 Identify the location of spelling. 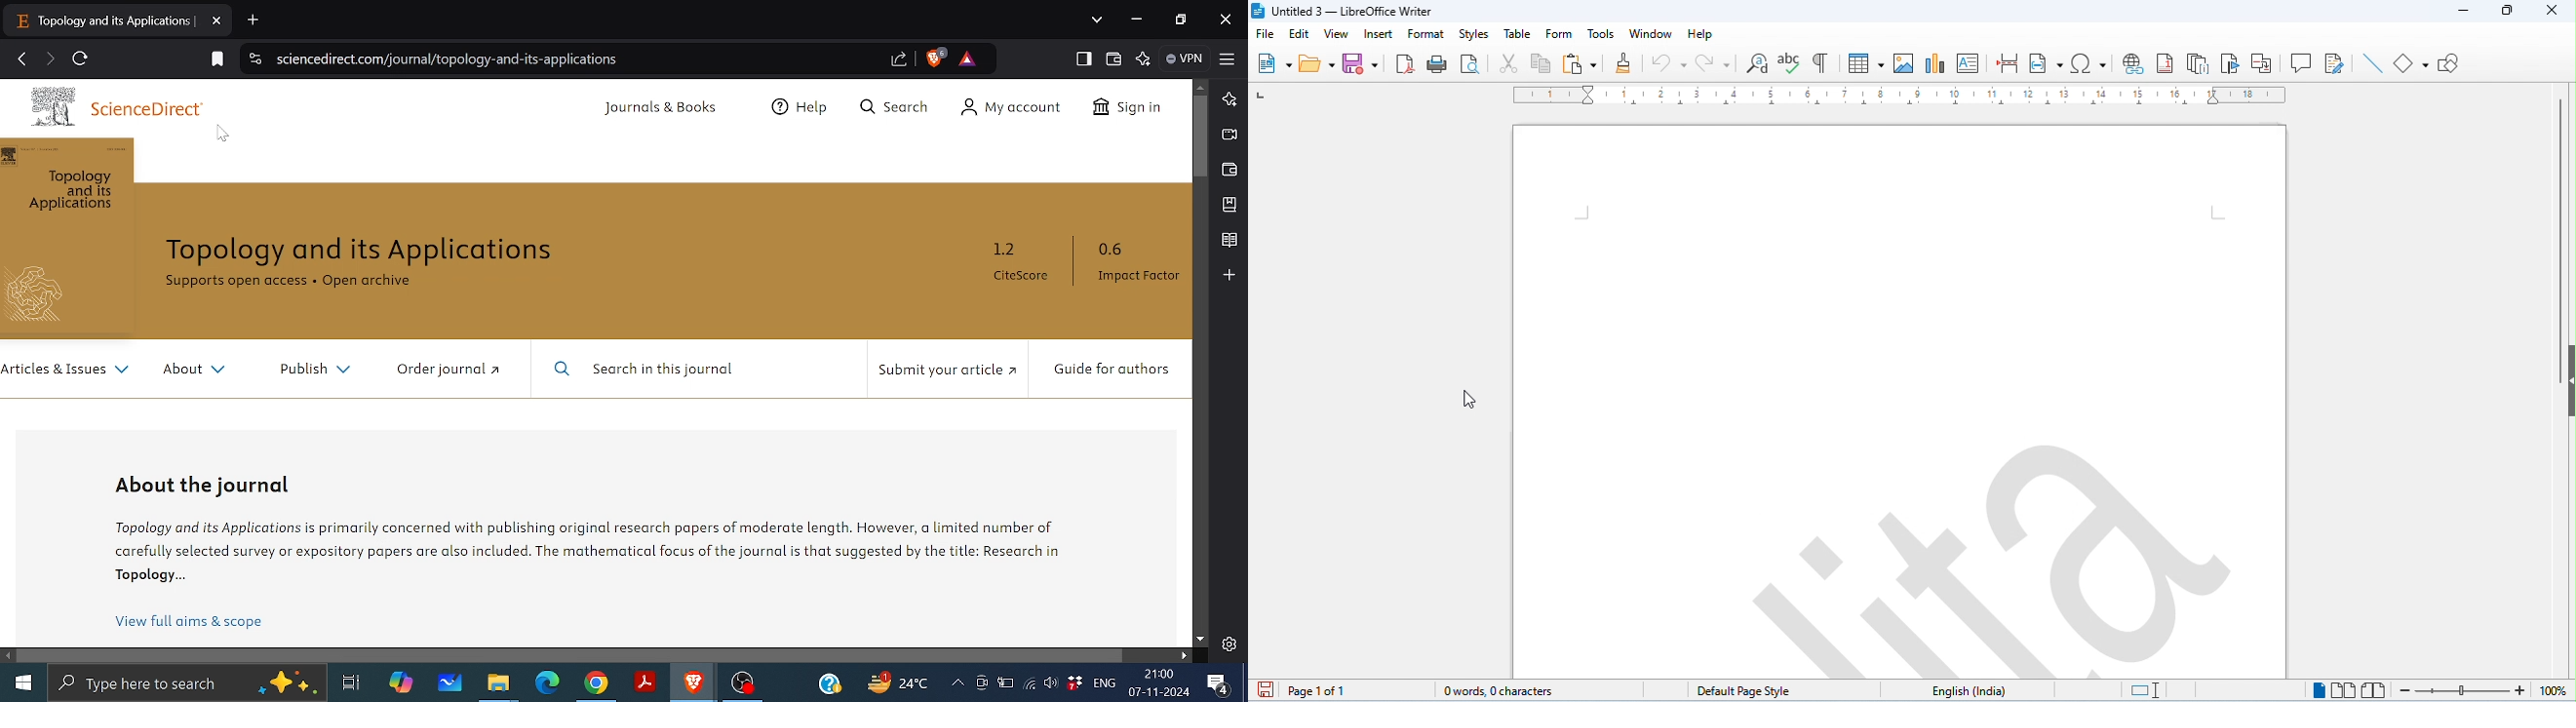
(1791, 63).